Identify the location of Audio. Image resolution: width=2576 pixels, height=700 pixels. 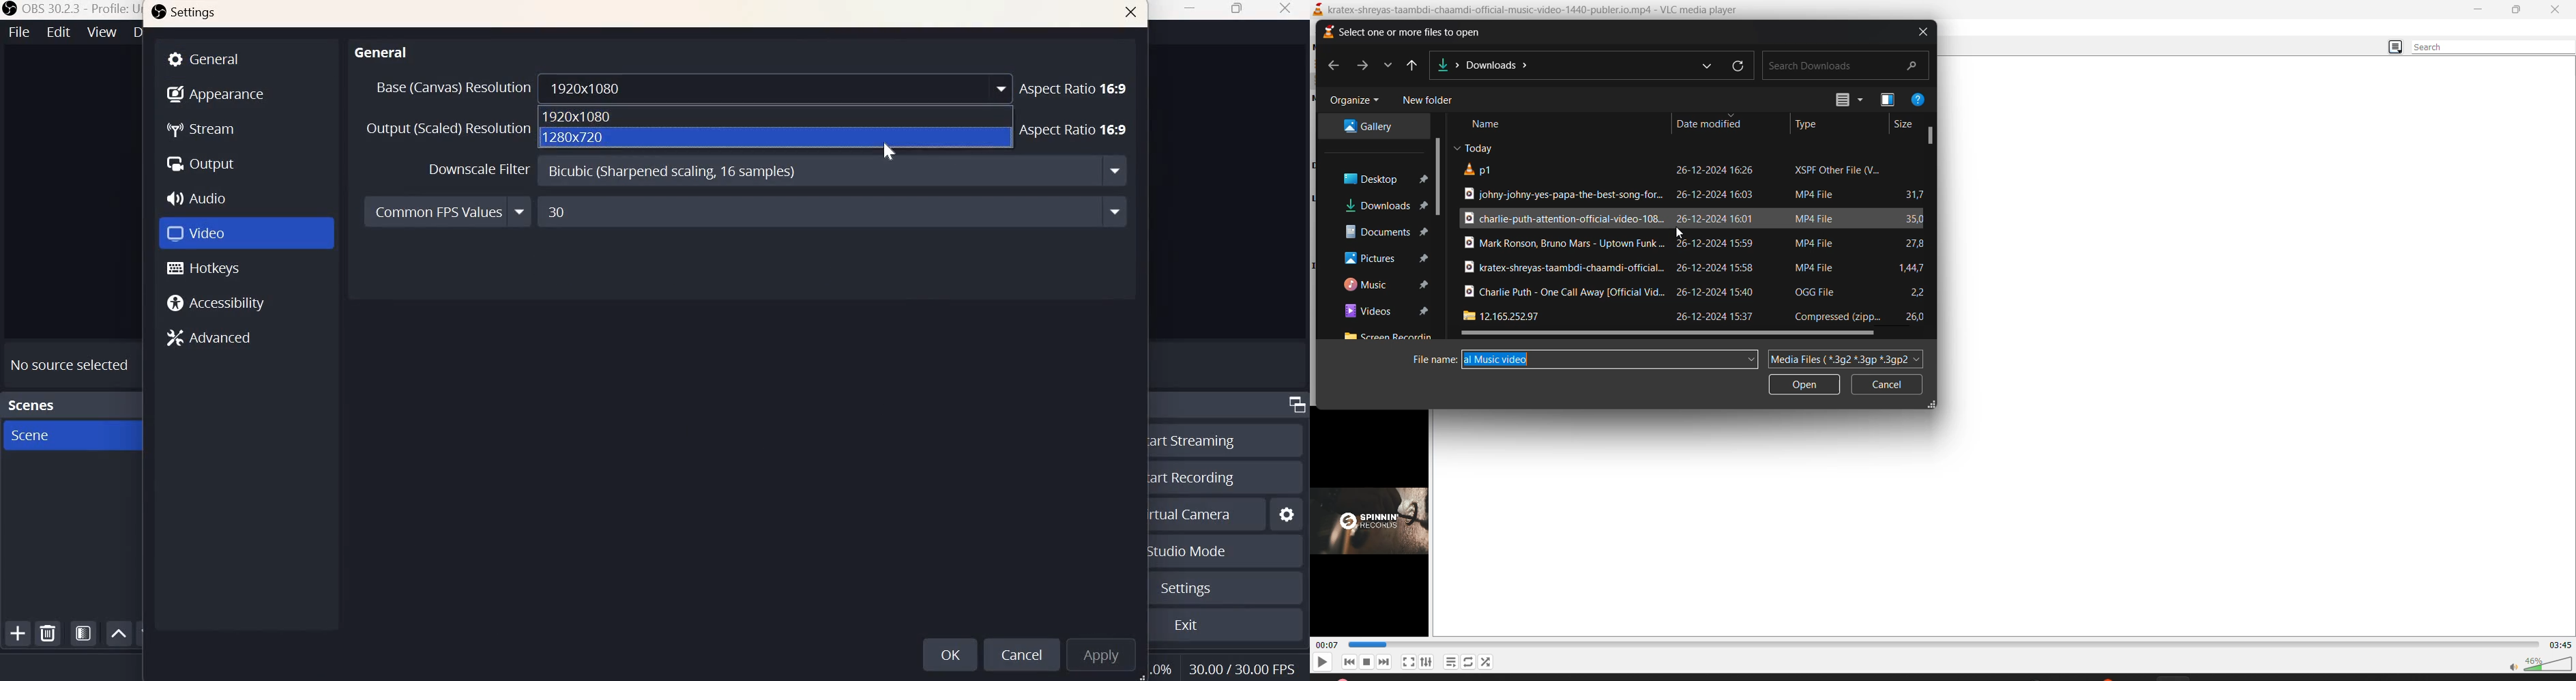
(201, 196).